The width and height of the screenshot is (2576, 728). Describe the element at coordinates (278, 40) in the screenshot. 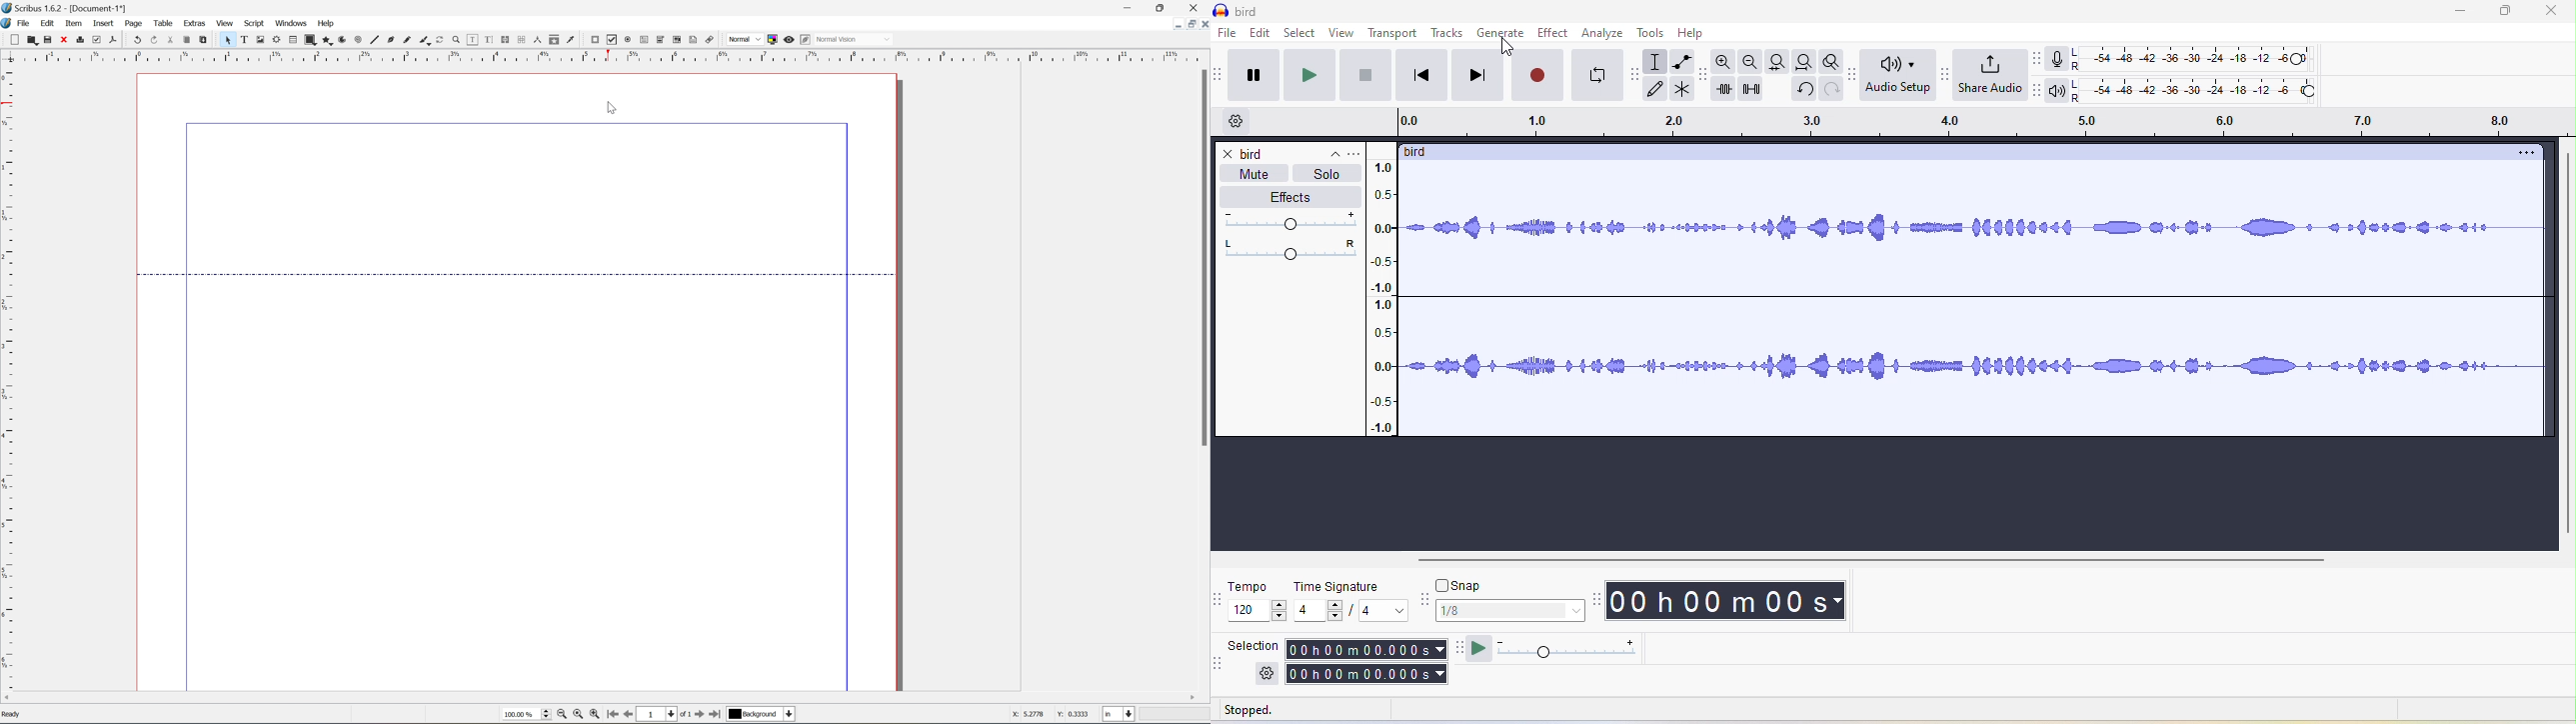

I see `render frame` at that location.